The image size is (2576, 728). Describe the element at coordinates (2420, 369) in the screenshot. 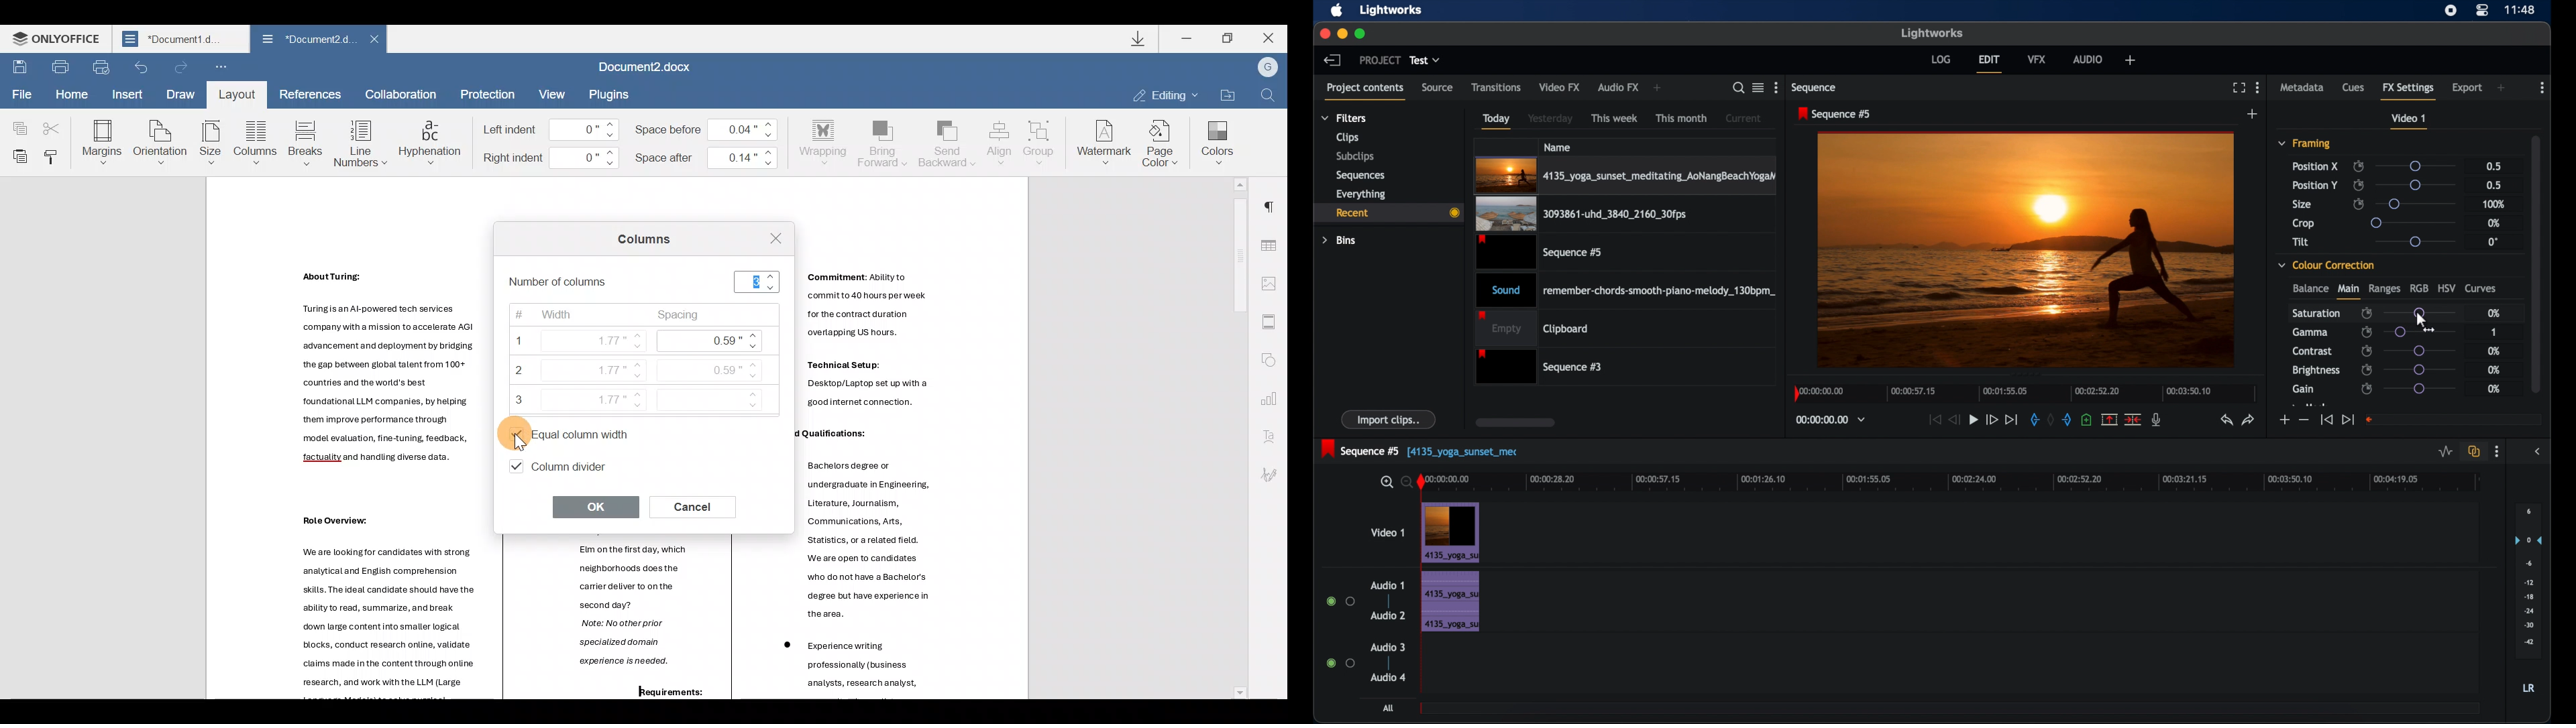

I see `slider` at that location.